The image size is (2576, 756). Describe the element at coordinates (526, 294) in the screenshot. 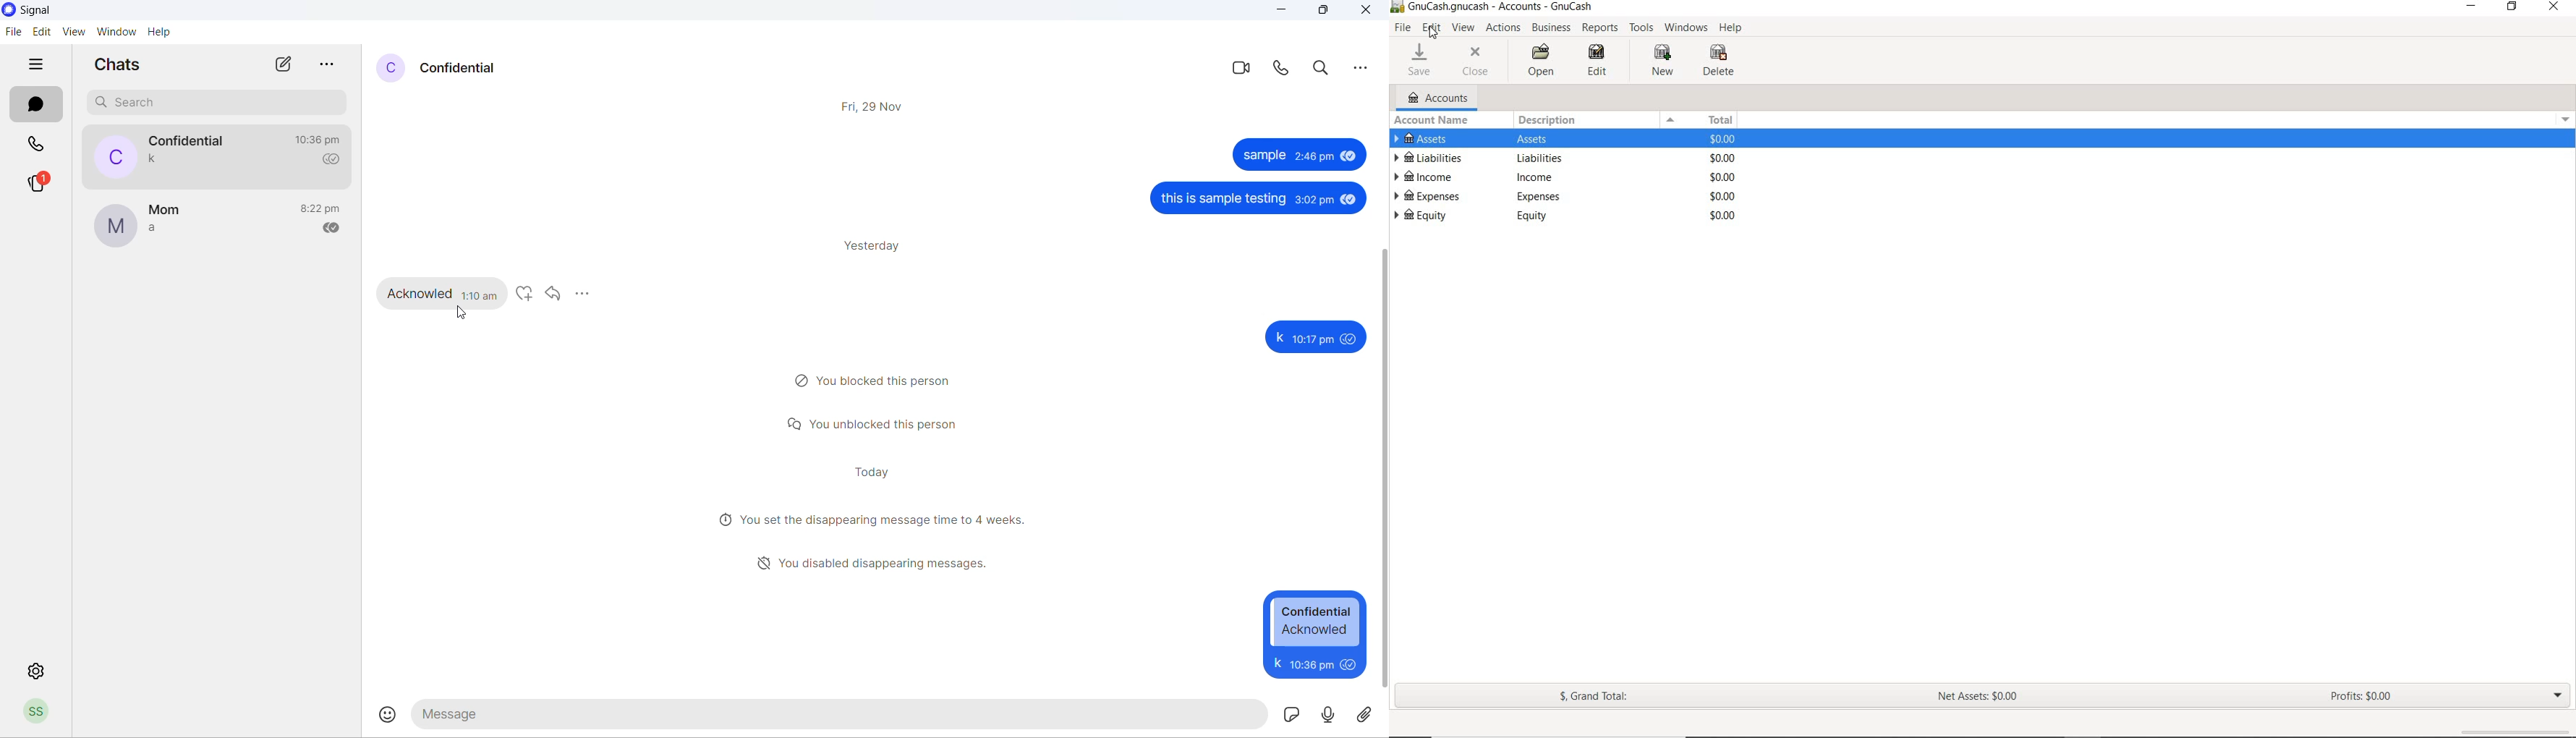

I see `like` at that location.